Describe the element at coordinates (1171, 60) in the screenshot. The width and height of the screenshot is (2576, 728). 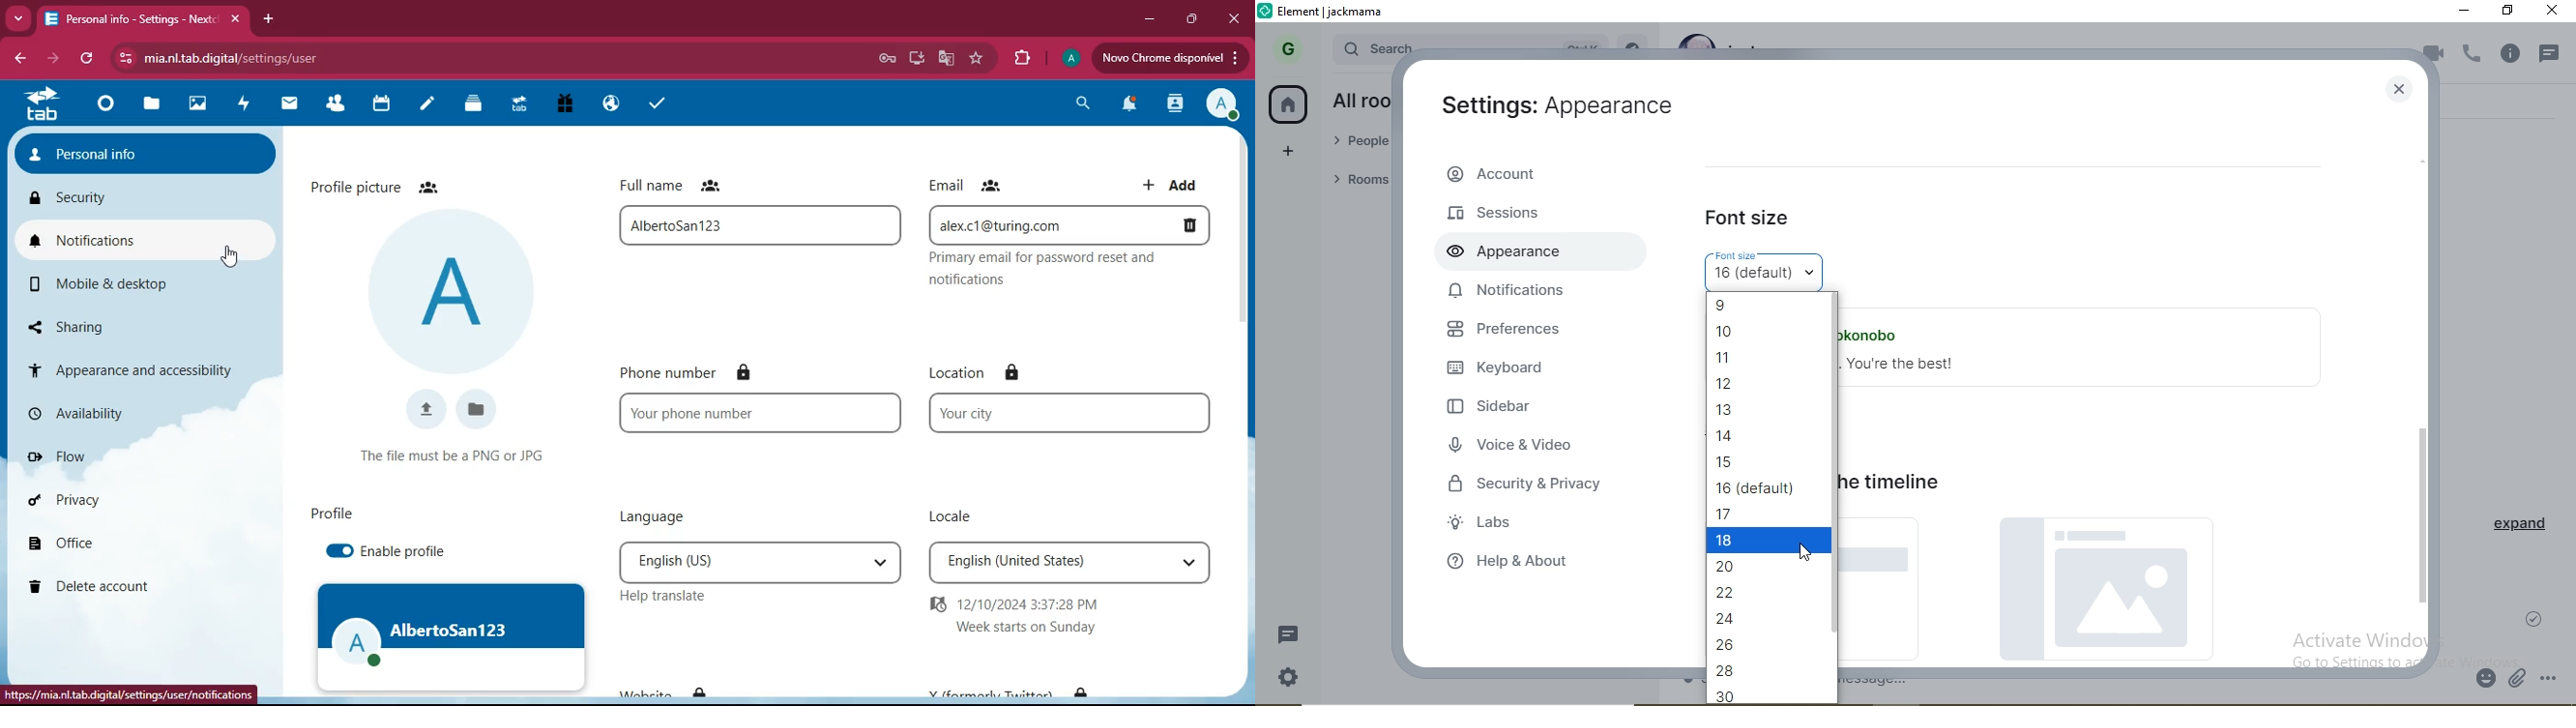
I see `upload` at that location.